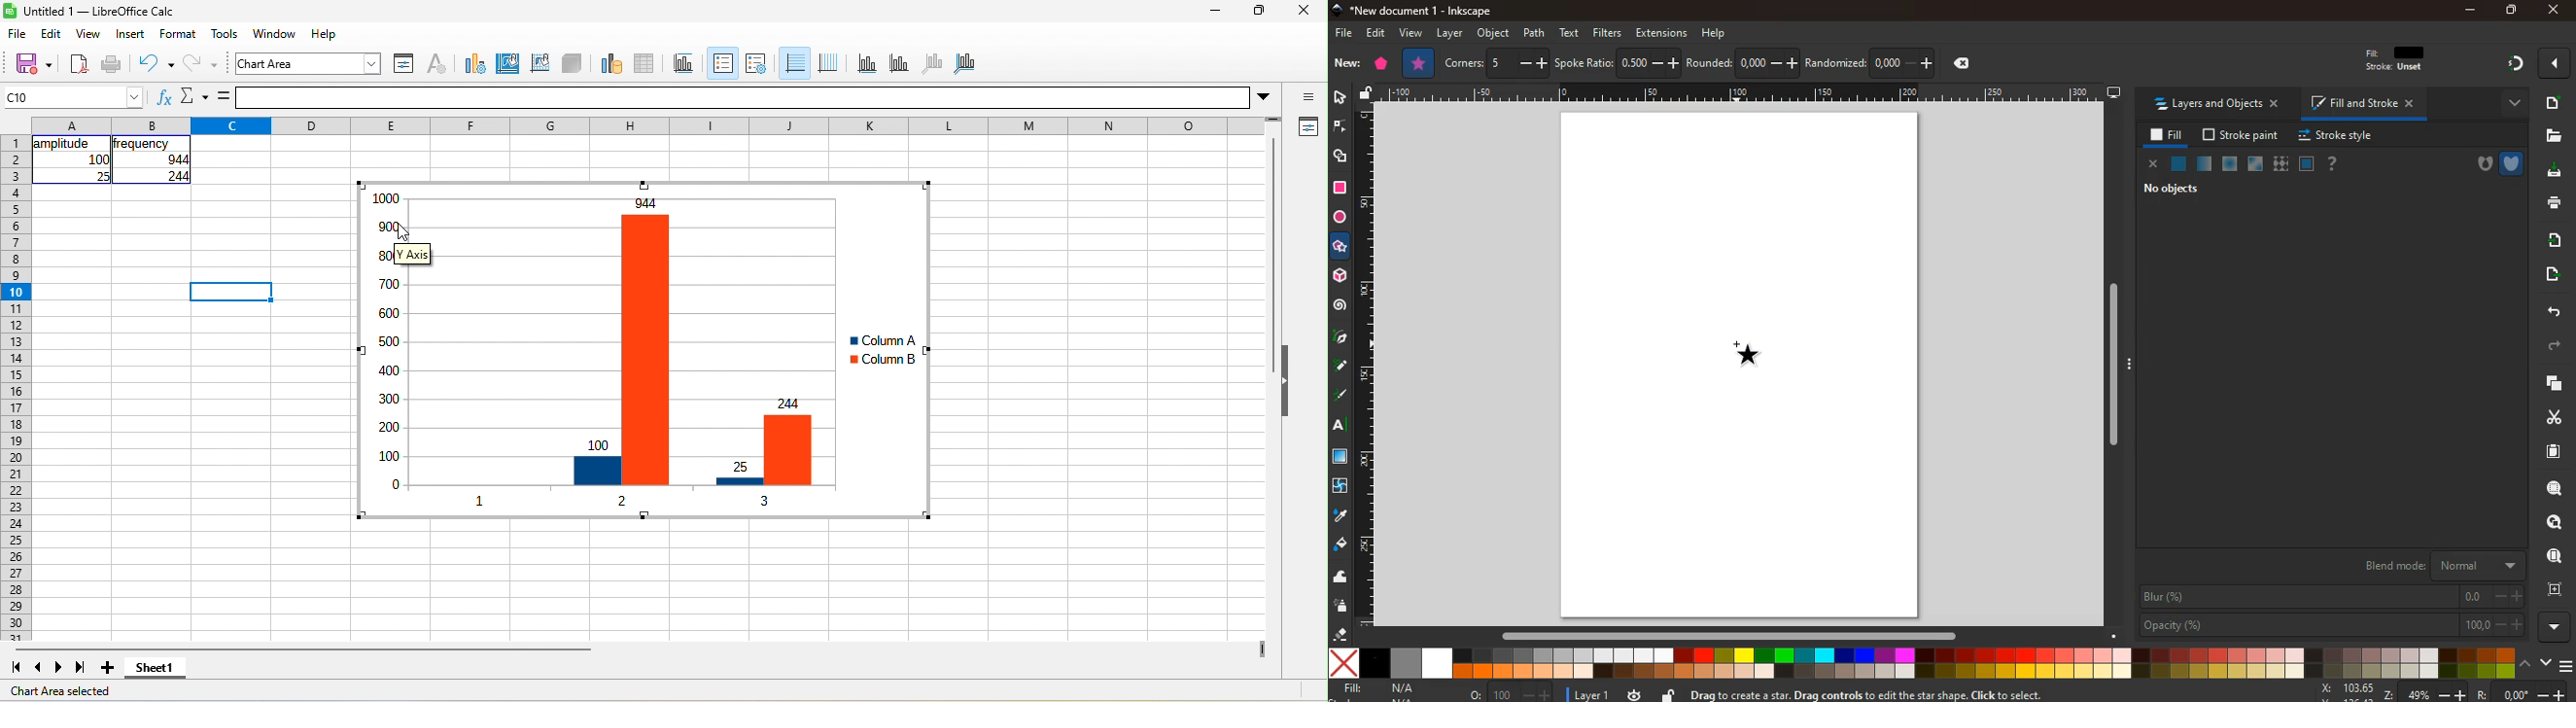 The width and height of the screenshot is (2576, 728). I want to click on Shape cursor, so click(1745, 352).